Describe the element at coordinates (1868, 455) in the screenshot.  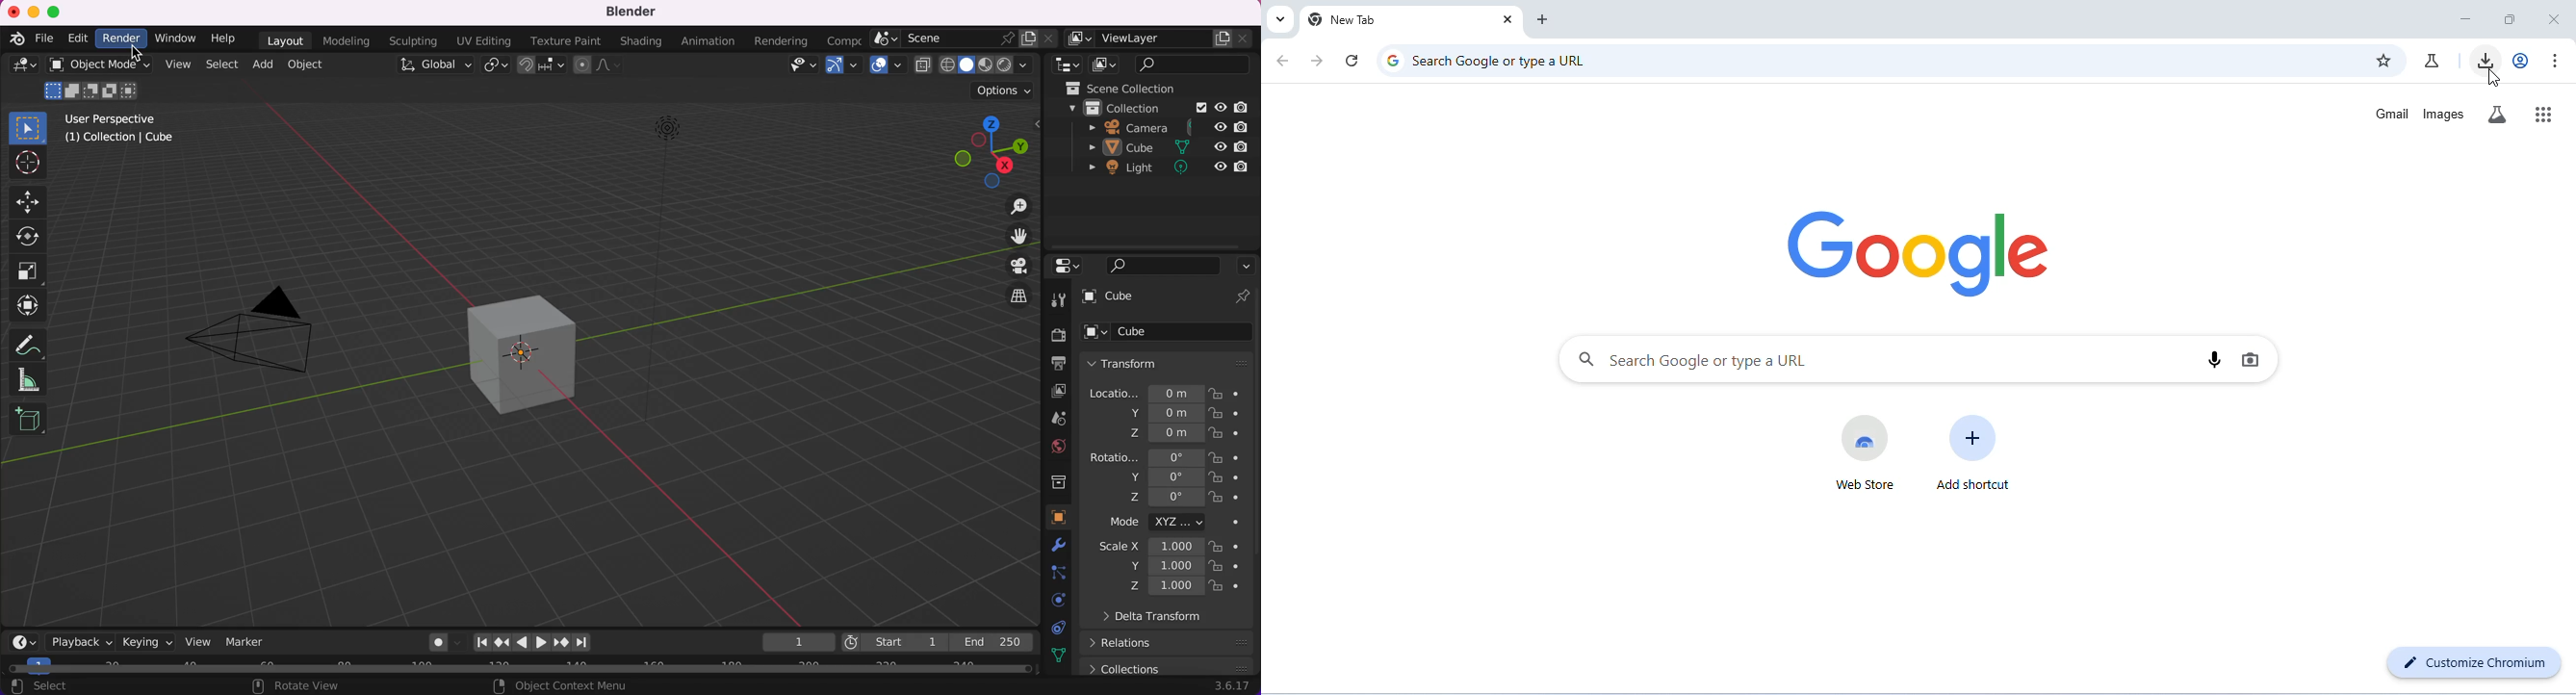
I see `web store` at that location.